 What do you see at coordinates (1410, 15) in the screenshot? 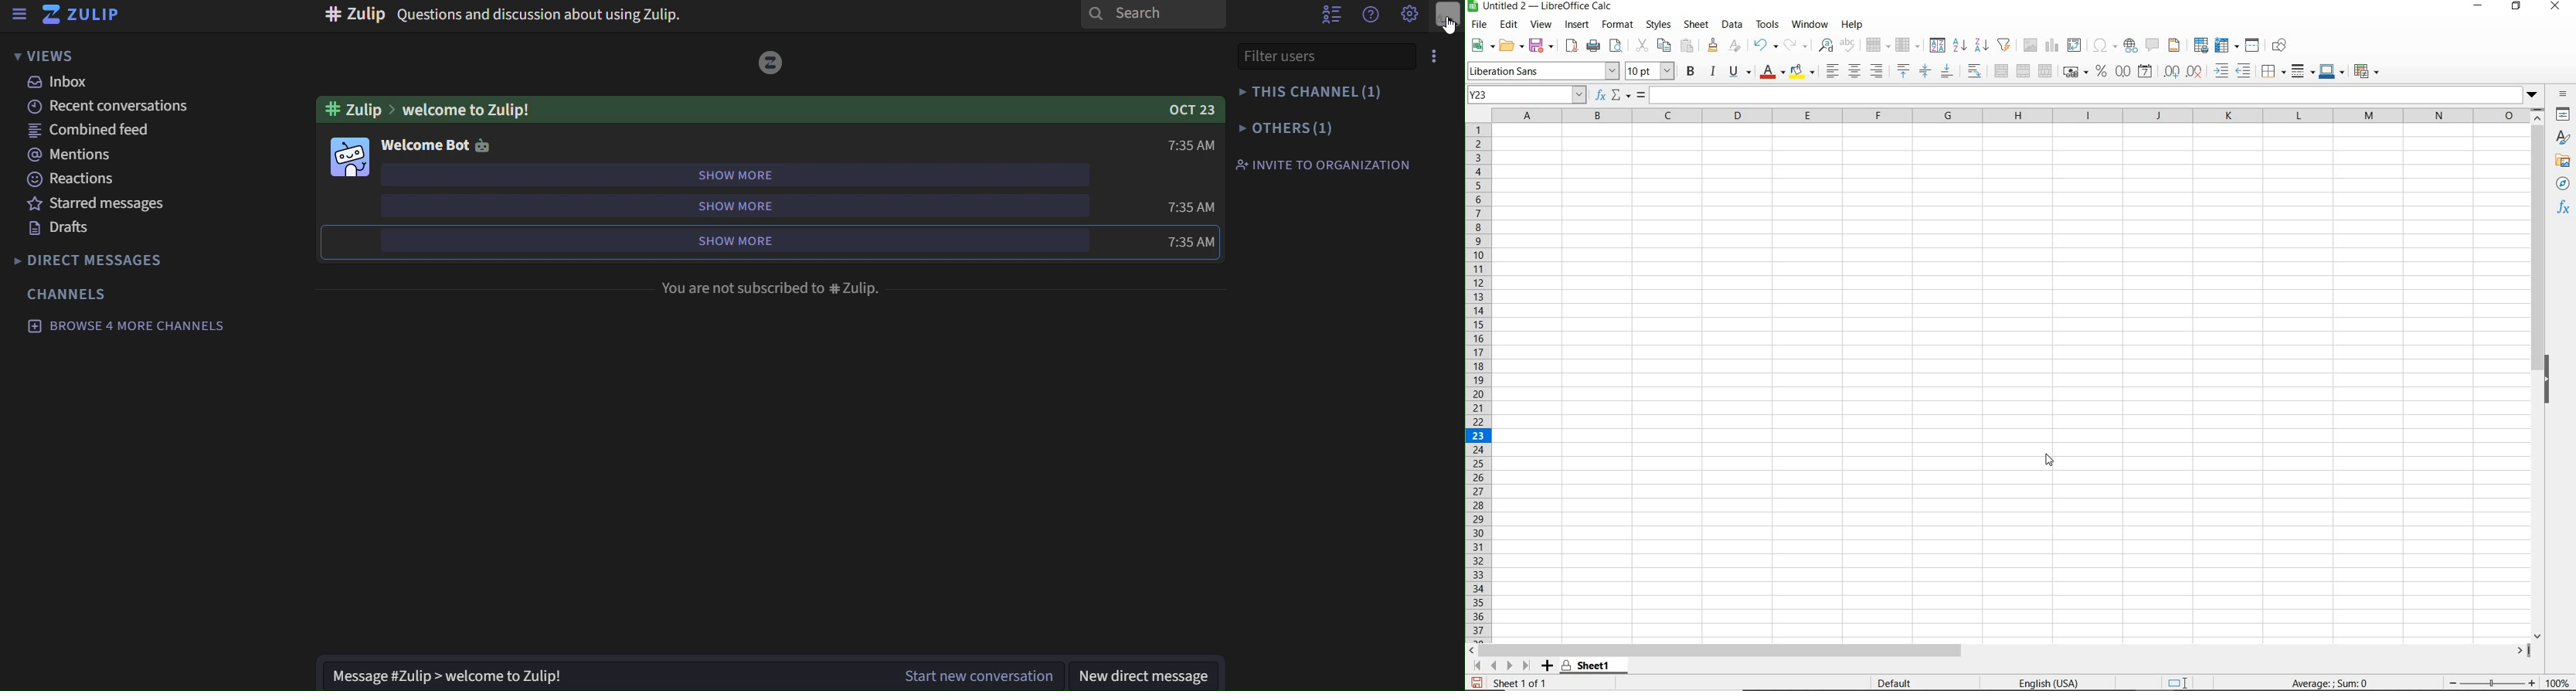
I see `Settings` at bounding box center [1410, 15].